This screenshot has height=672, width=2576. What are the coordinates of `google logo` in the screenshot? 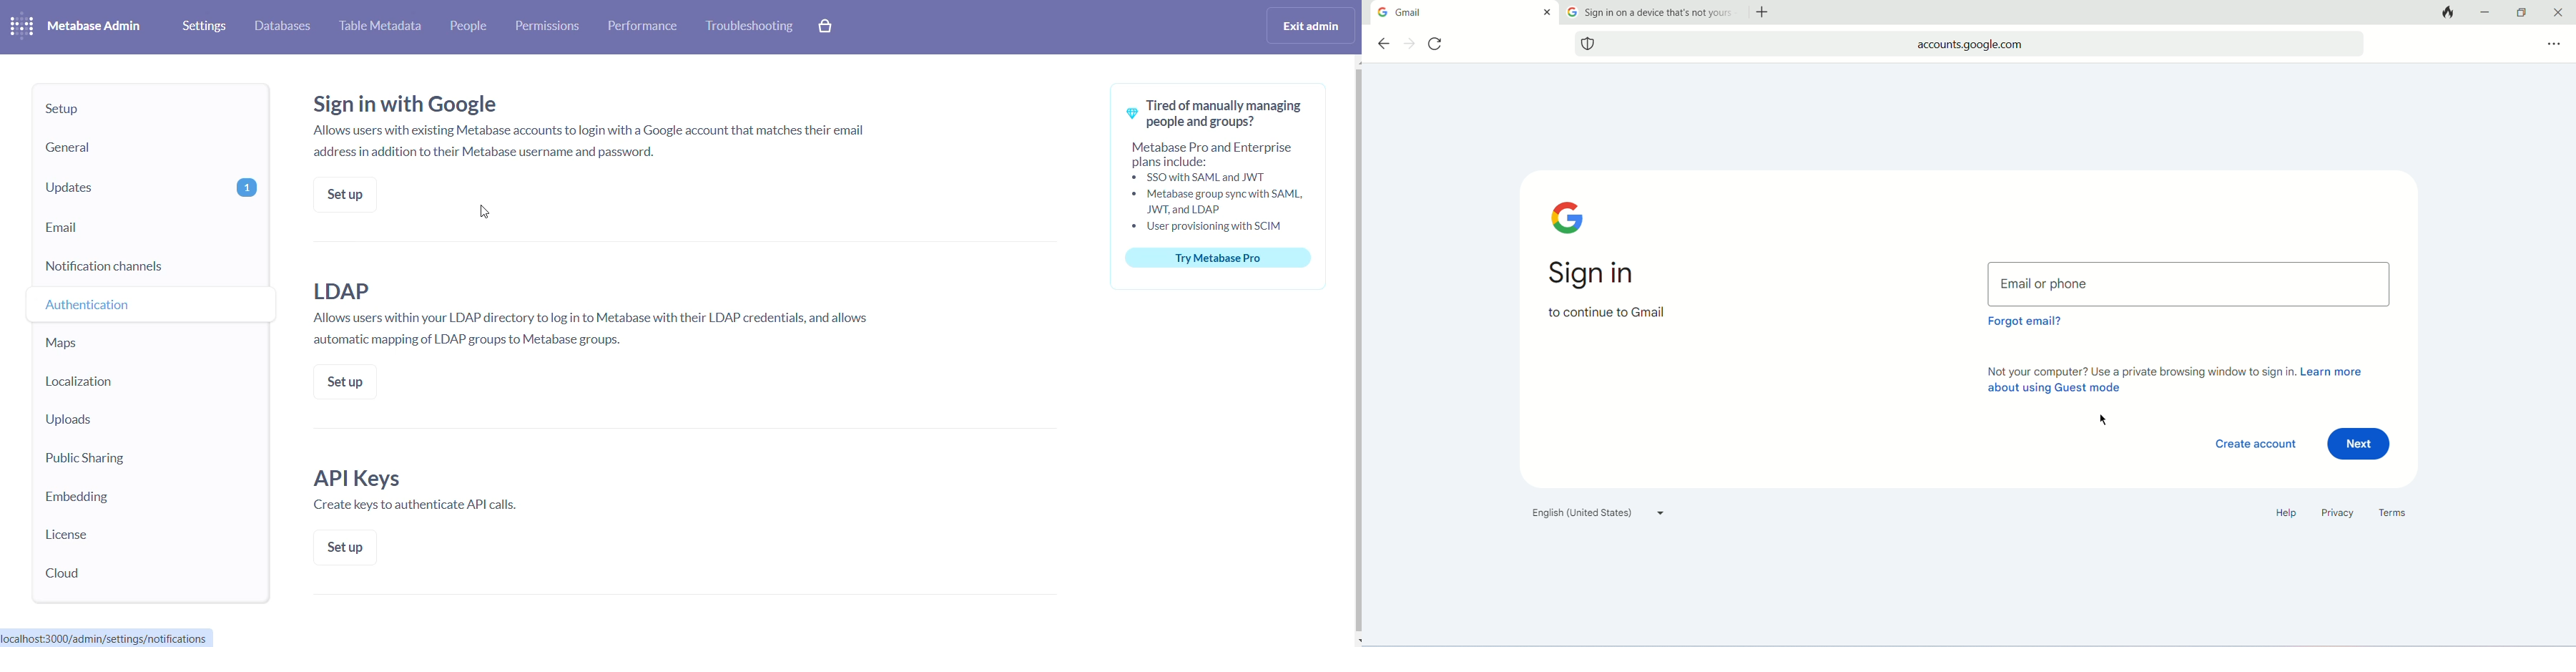 It's located at (1572, 12).